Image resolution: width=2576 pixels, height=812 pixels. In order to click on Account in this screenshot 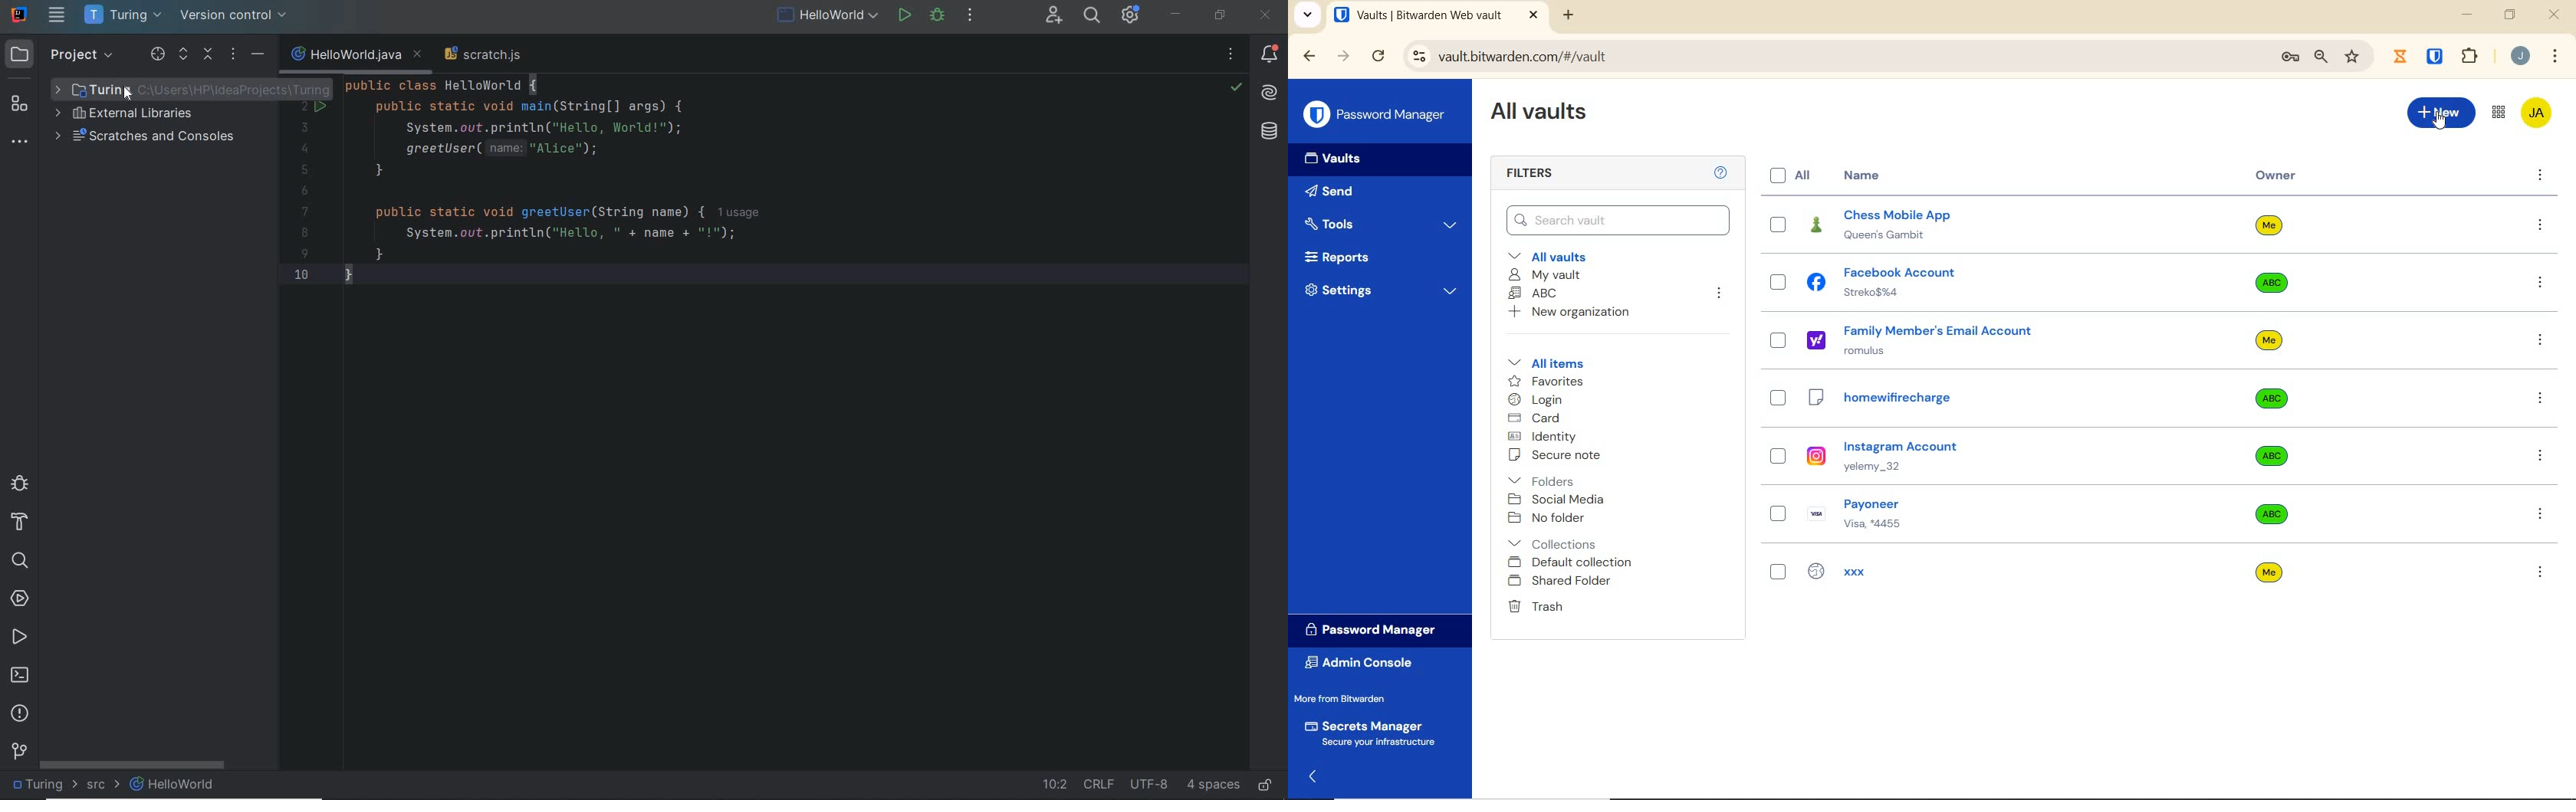, I will do `click(2521, 57)`.